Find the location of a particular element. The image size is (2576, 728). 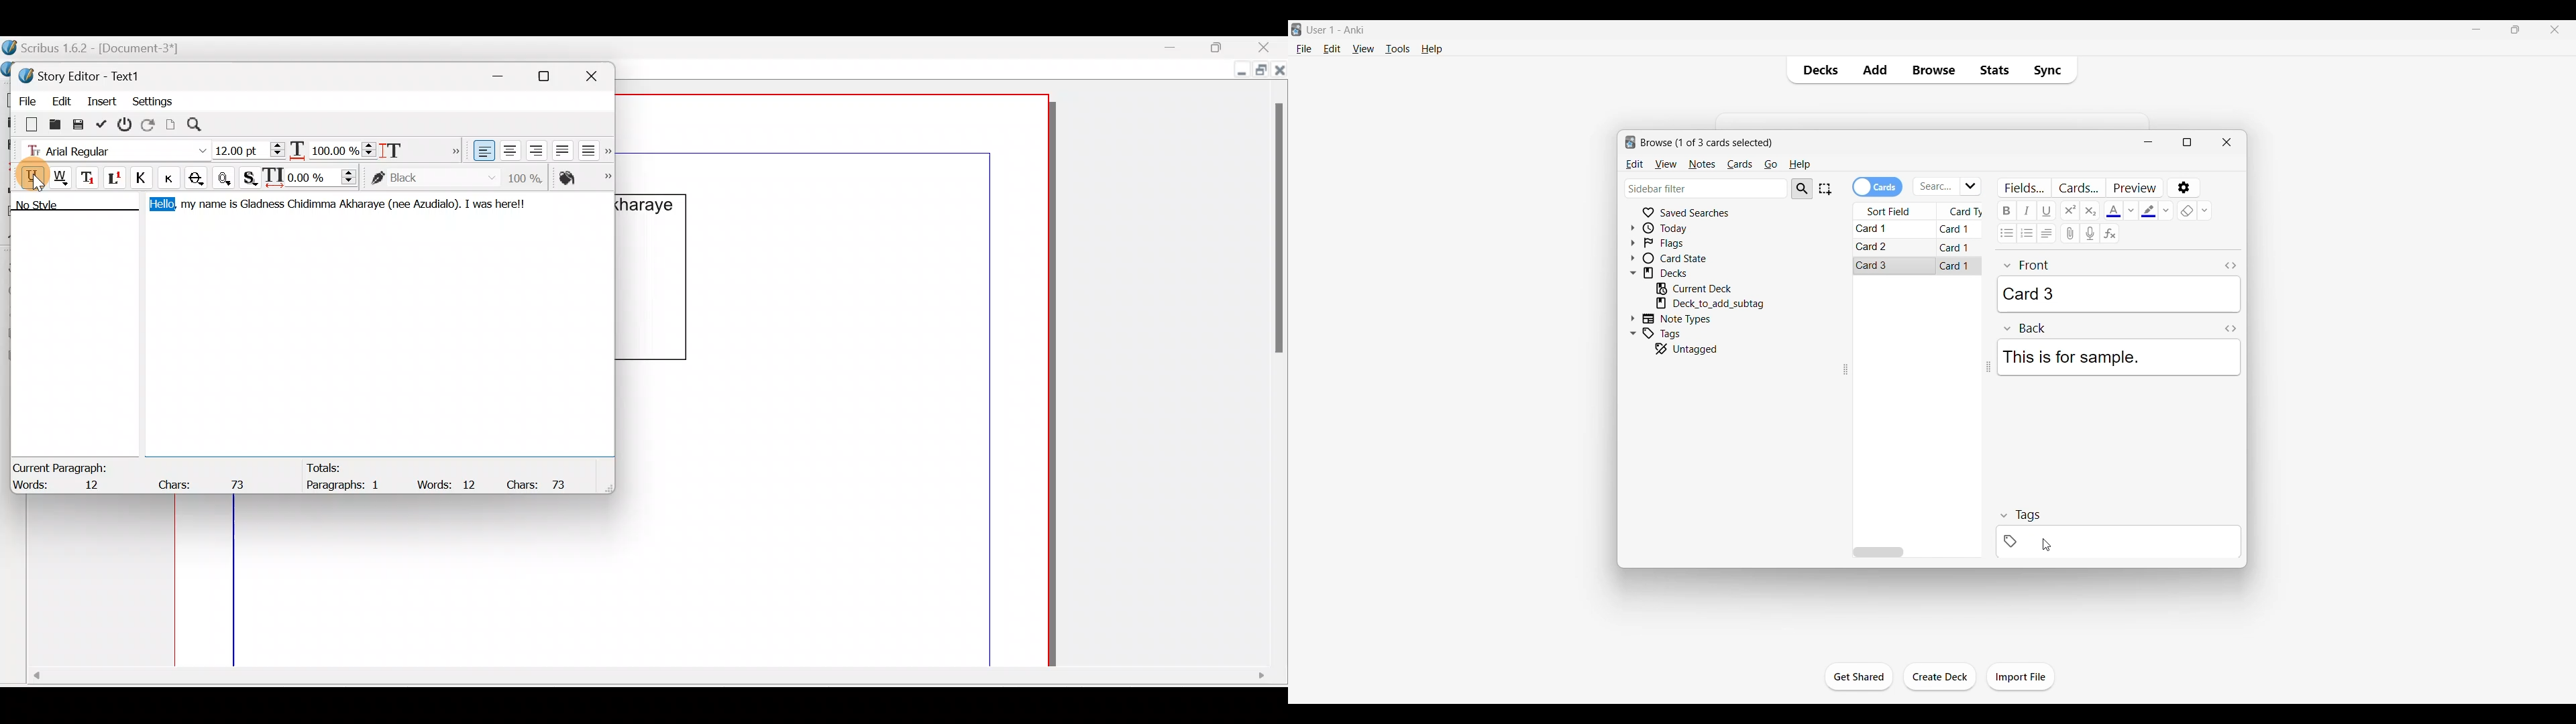

Click to go to card state is located at coordinates (1685, 257).